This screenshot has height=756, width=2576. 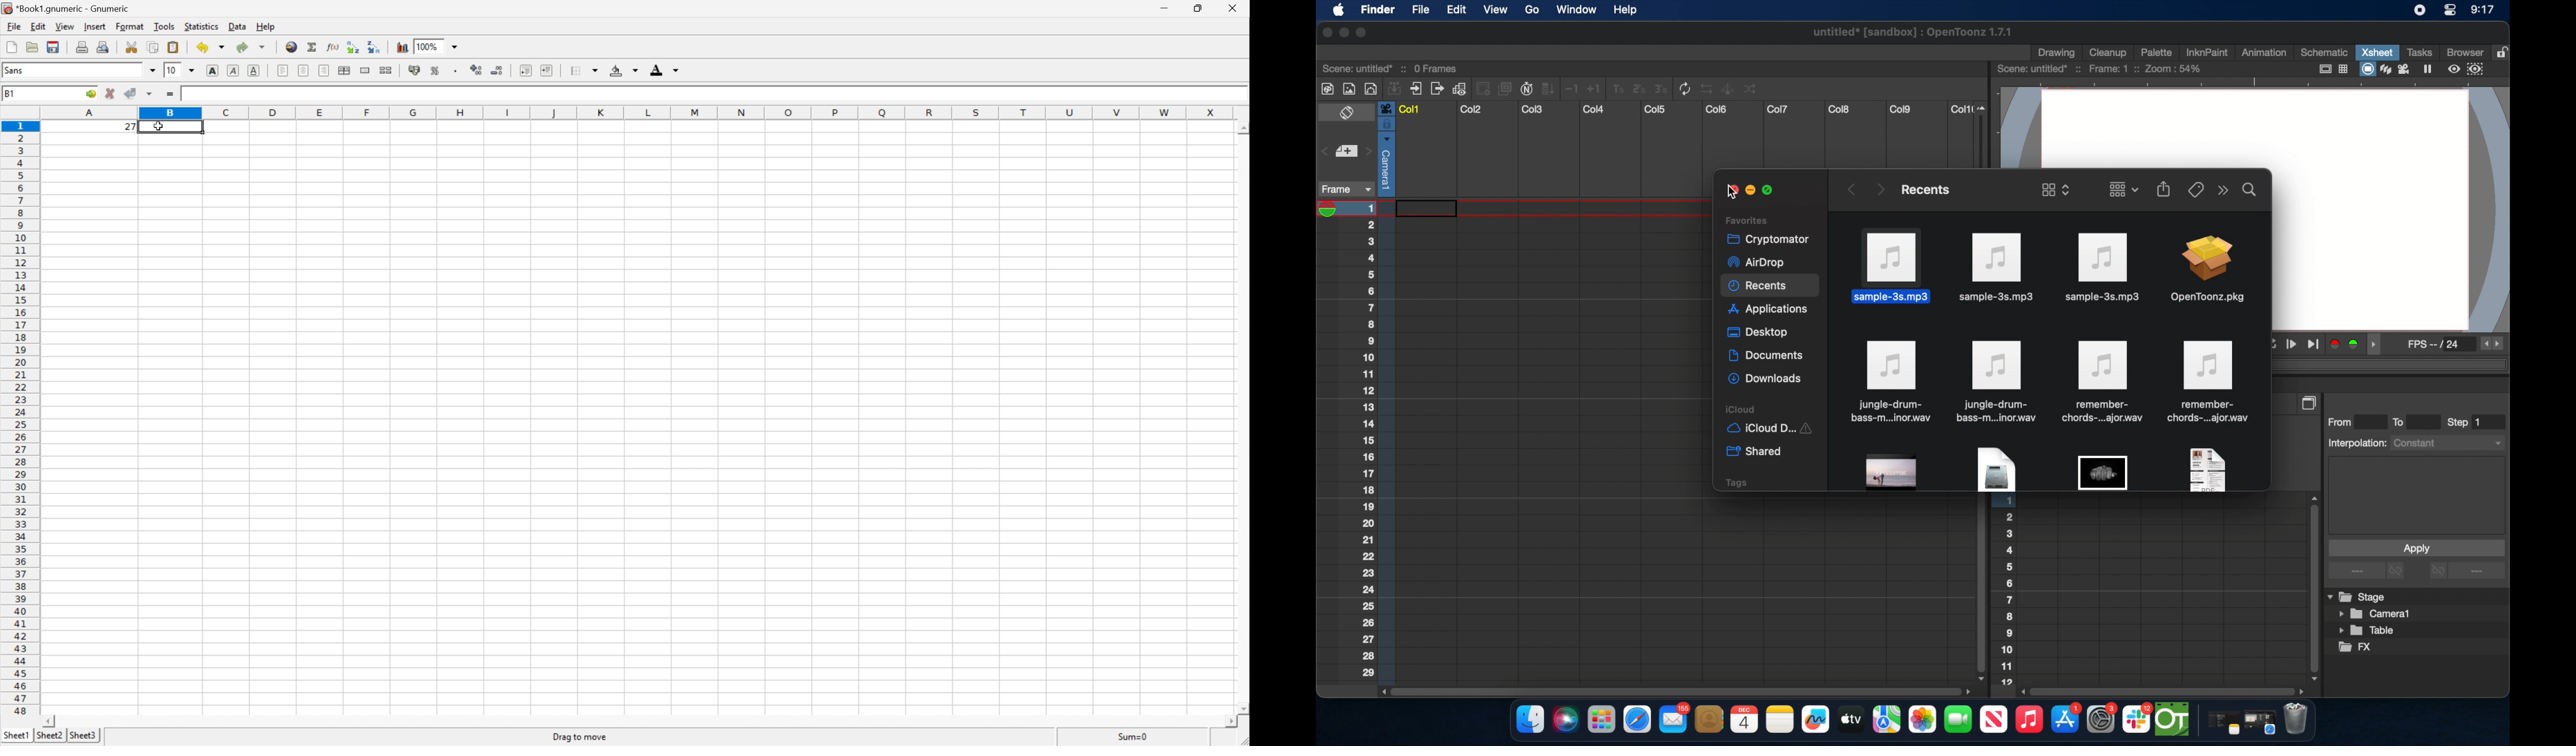 What do you see at coordinates (1771, 287) in the screenshot?
I see `recents` at bounding box center [1771, 287].